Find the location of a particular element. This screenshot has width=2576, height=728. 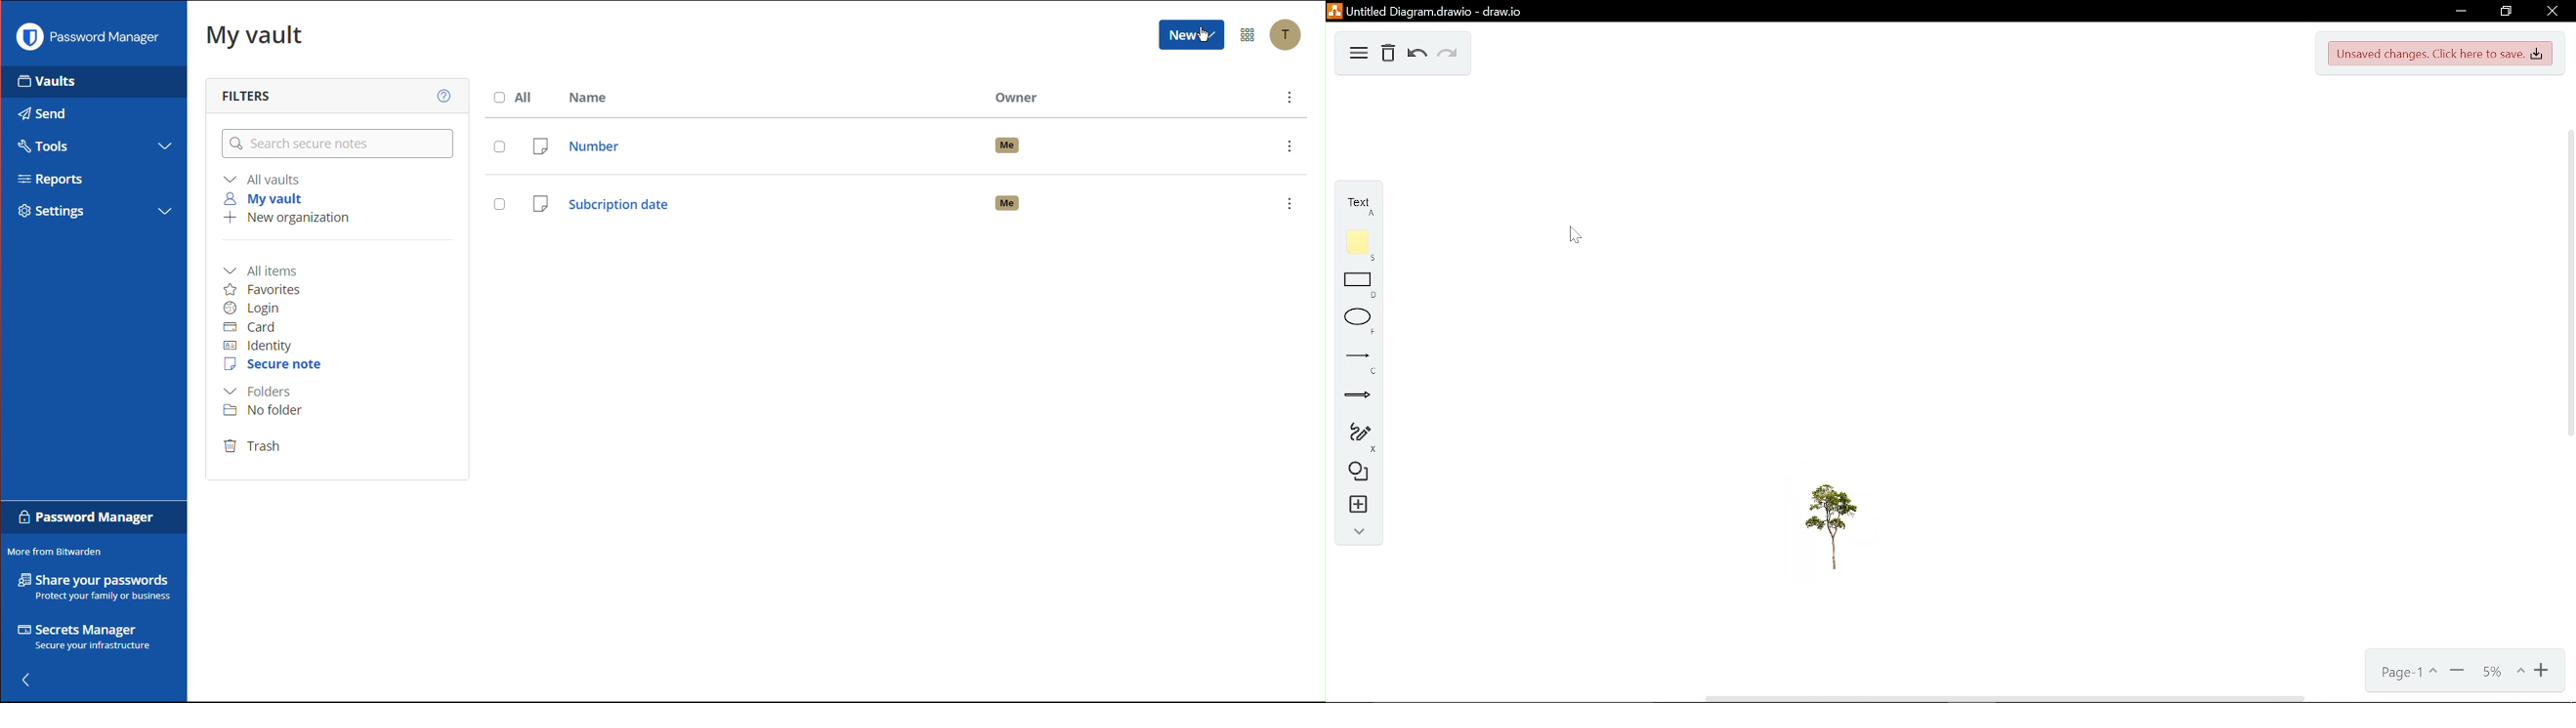

horizontal scrollbar is located at coordinates (1970, 694).